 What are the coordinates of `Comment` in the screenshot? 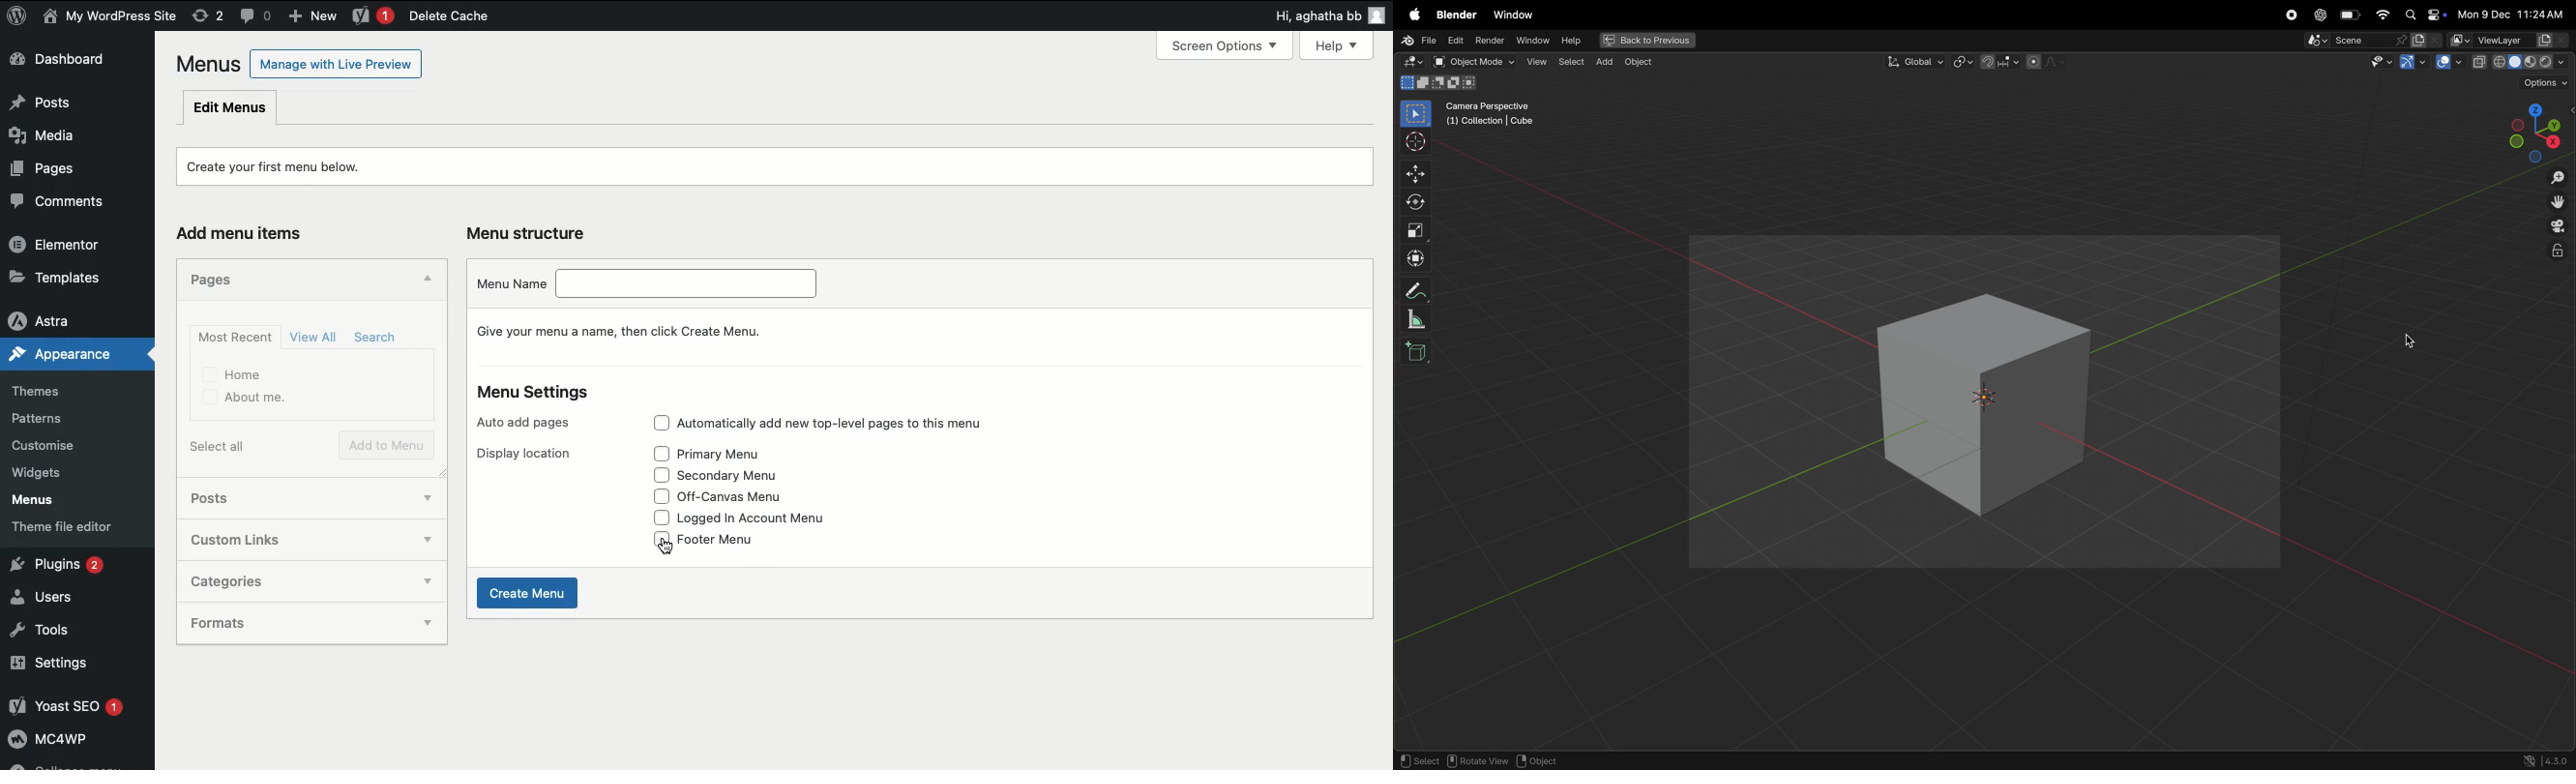 It's located at (256, 15).